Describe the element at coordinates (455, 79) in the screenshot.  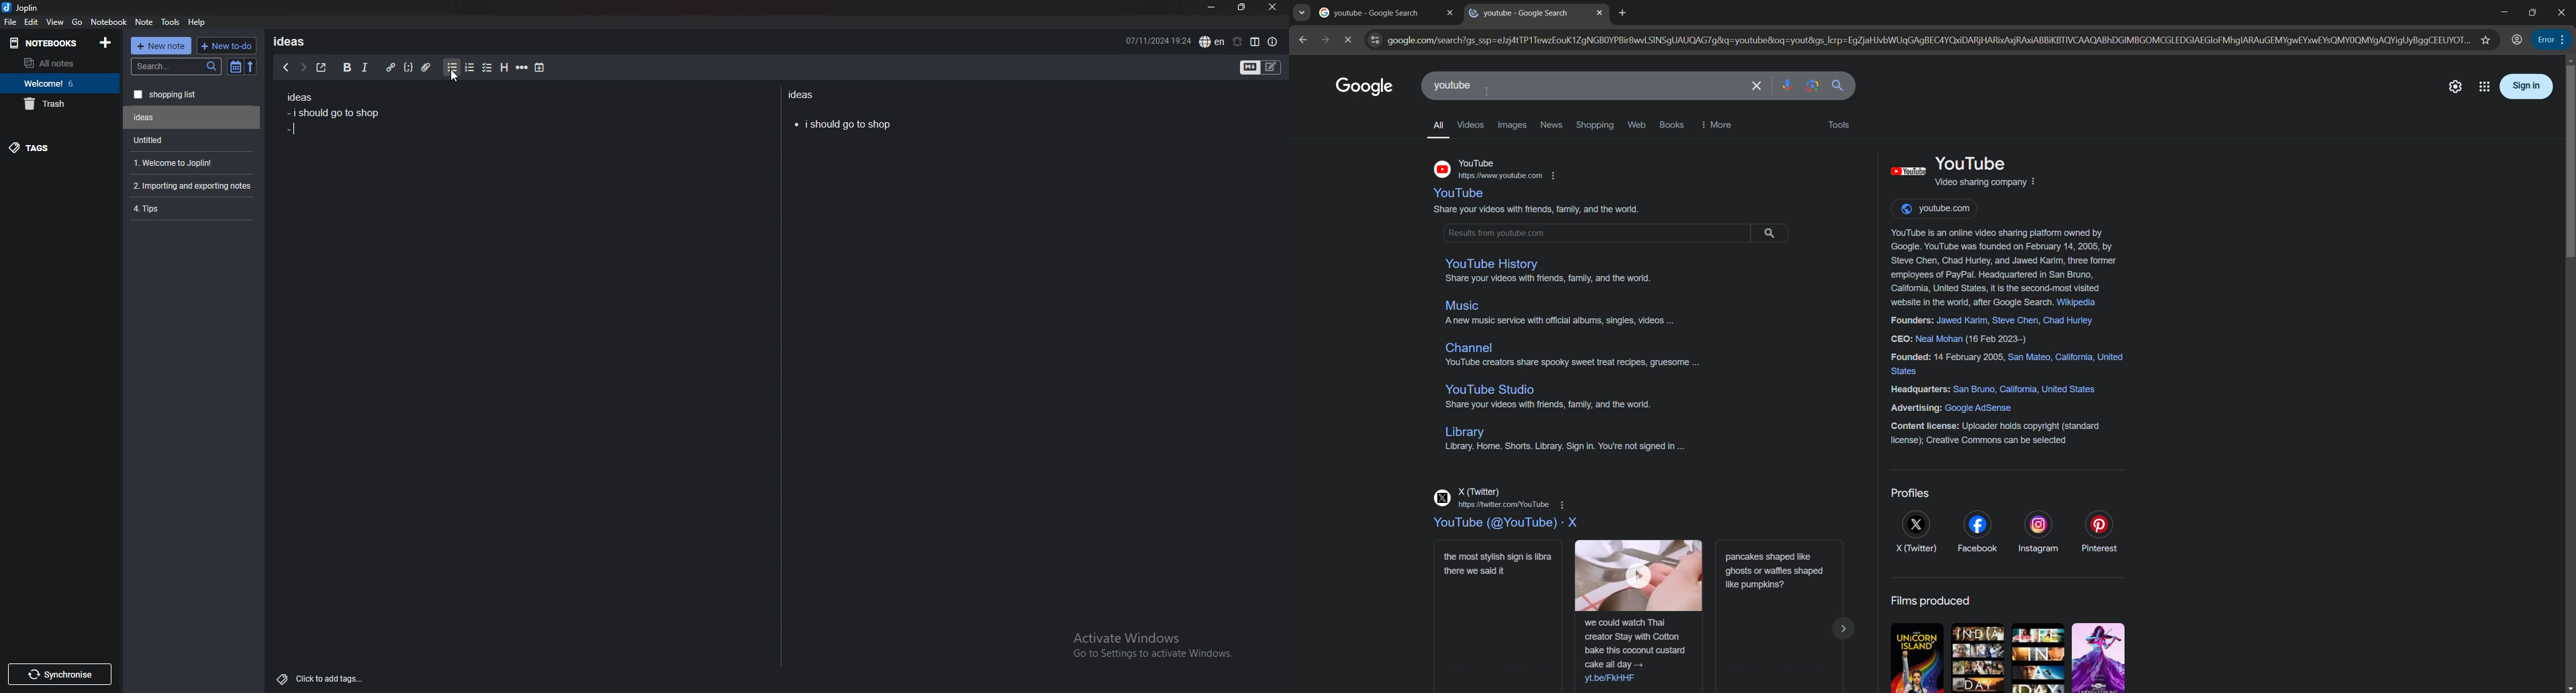
I see `cursor` at that location.